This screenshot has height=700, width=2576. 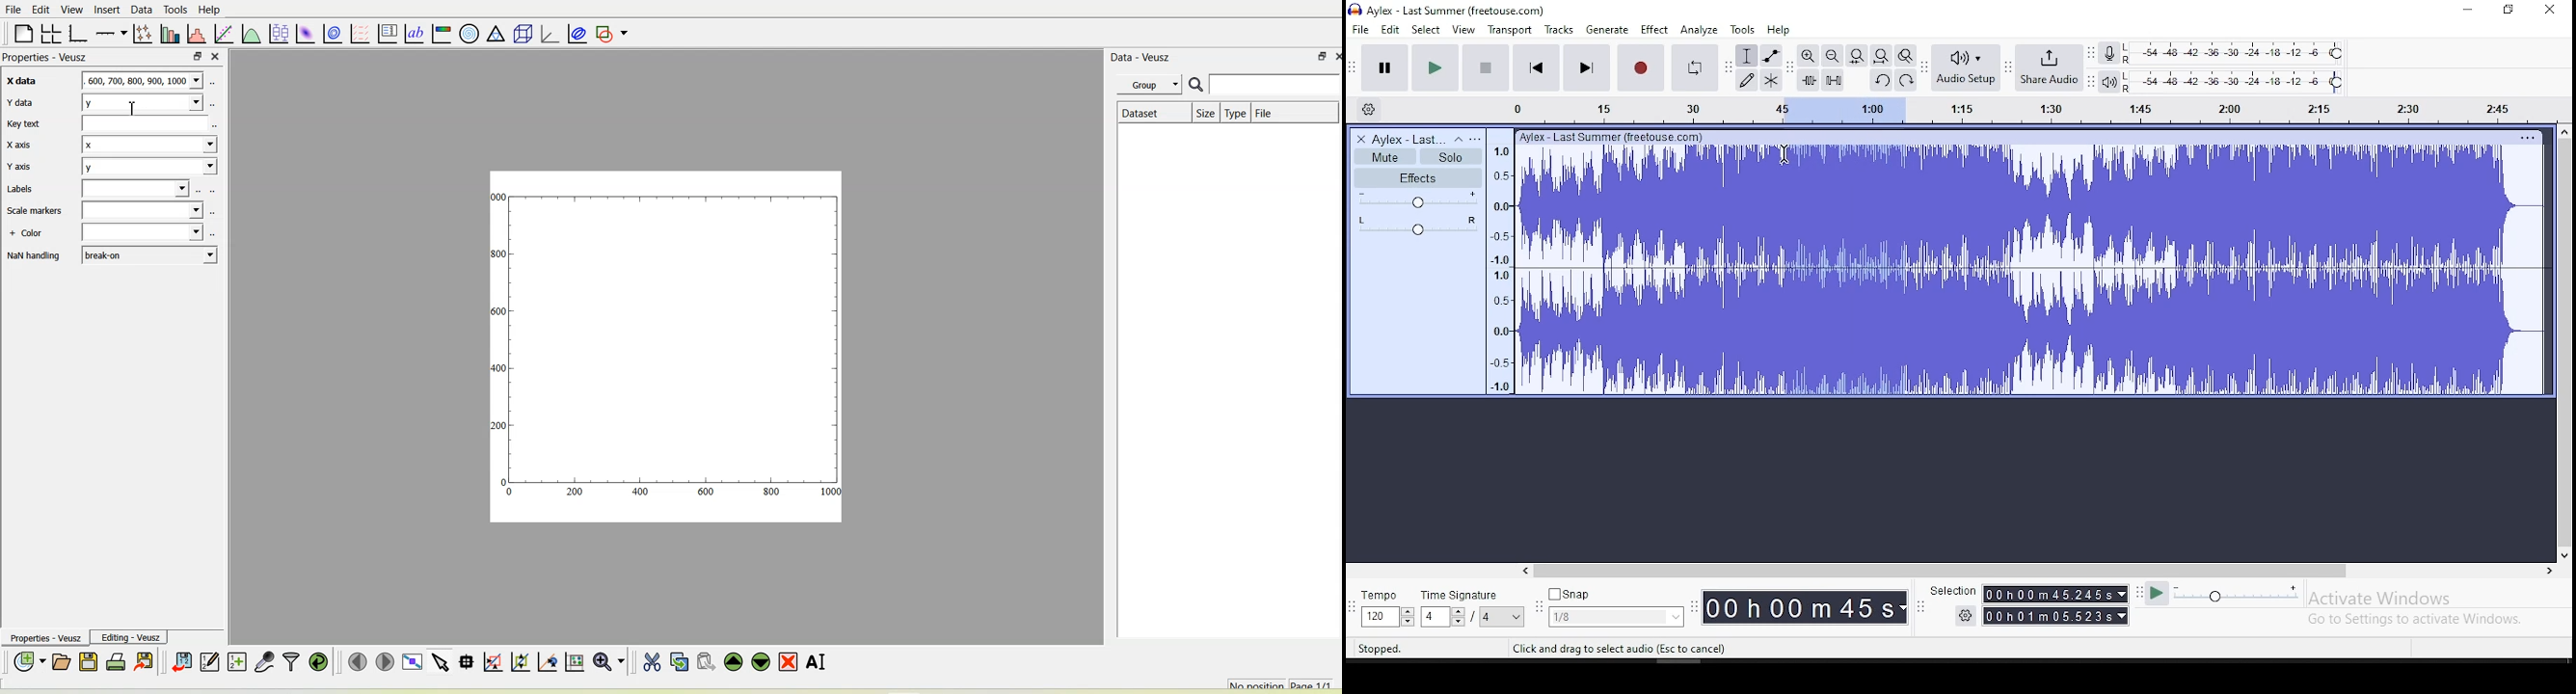 What do you see at coordinates (2112, 82) in the screenshot?
I see `playback meter` at bounding box center [2112, 82].